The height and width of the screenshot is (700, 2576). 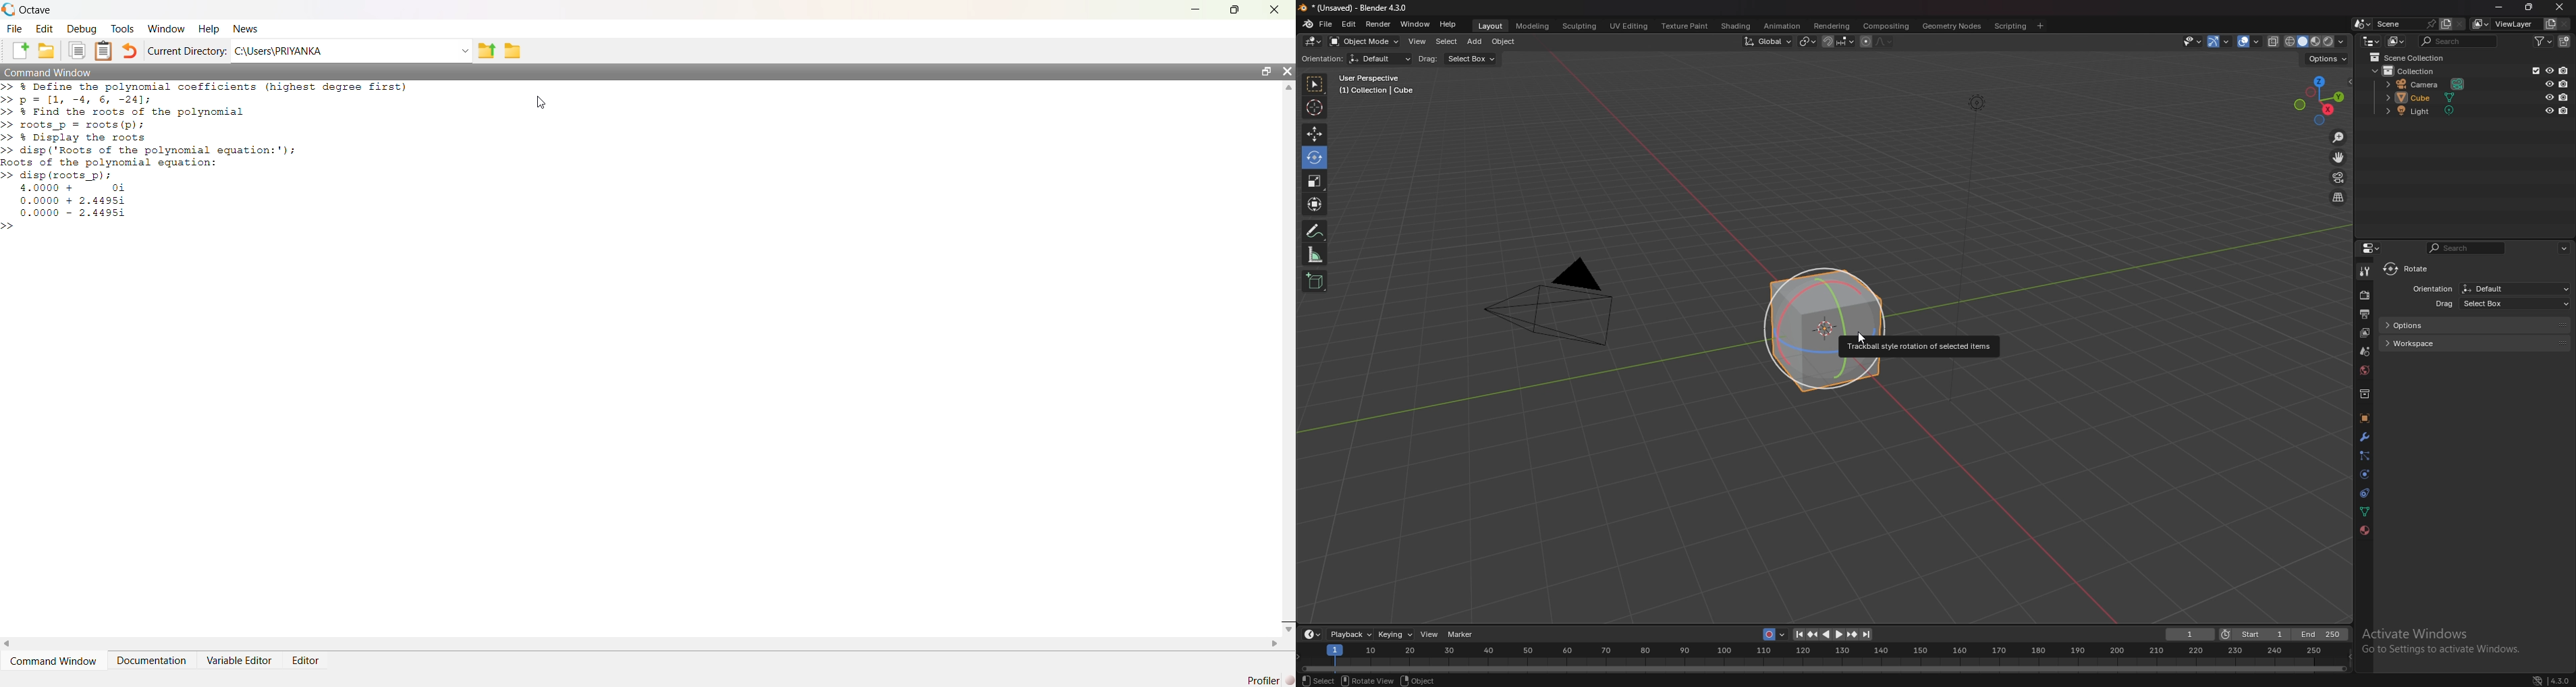 What do you see at coordinates (1863, 338) in the screenshot?
I see `cursor` at bounding box center [1863, 338].